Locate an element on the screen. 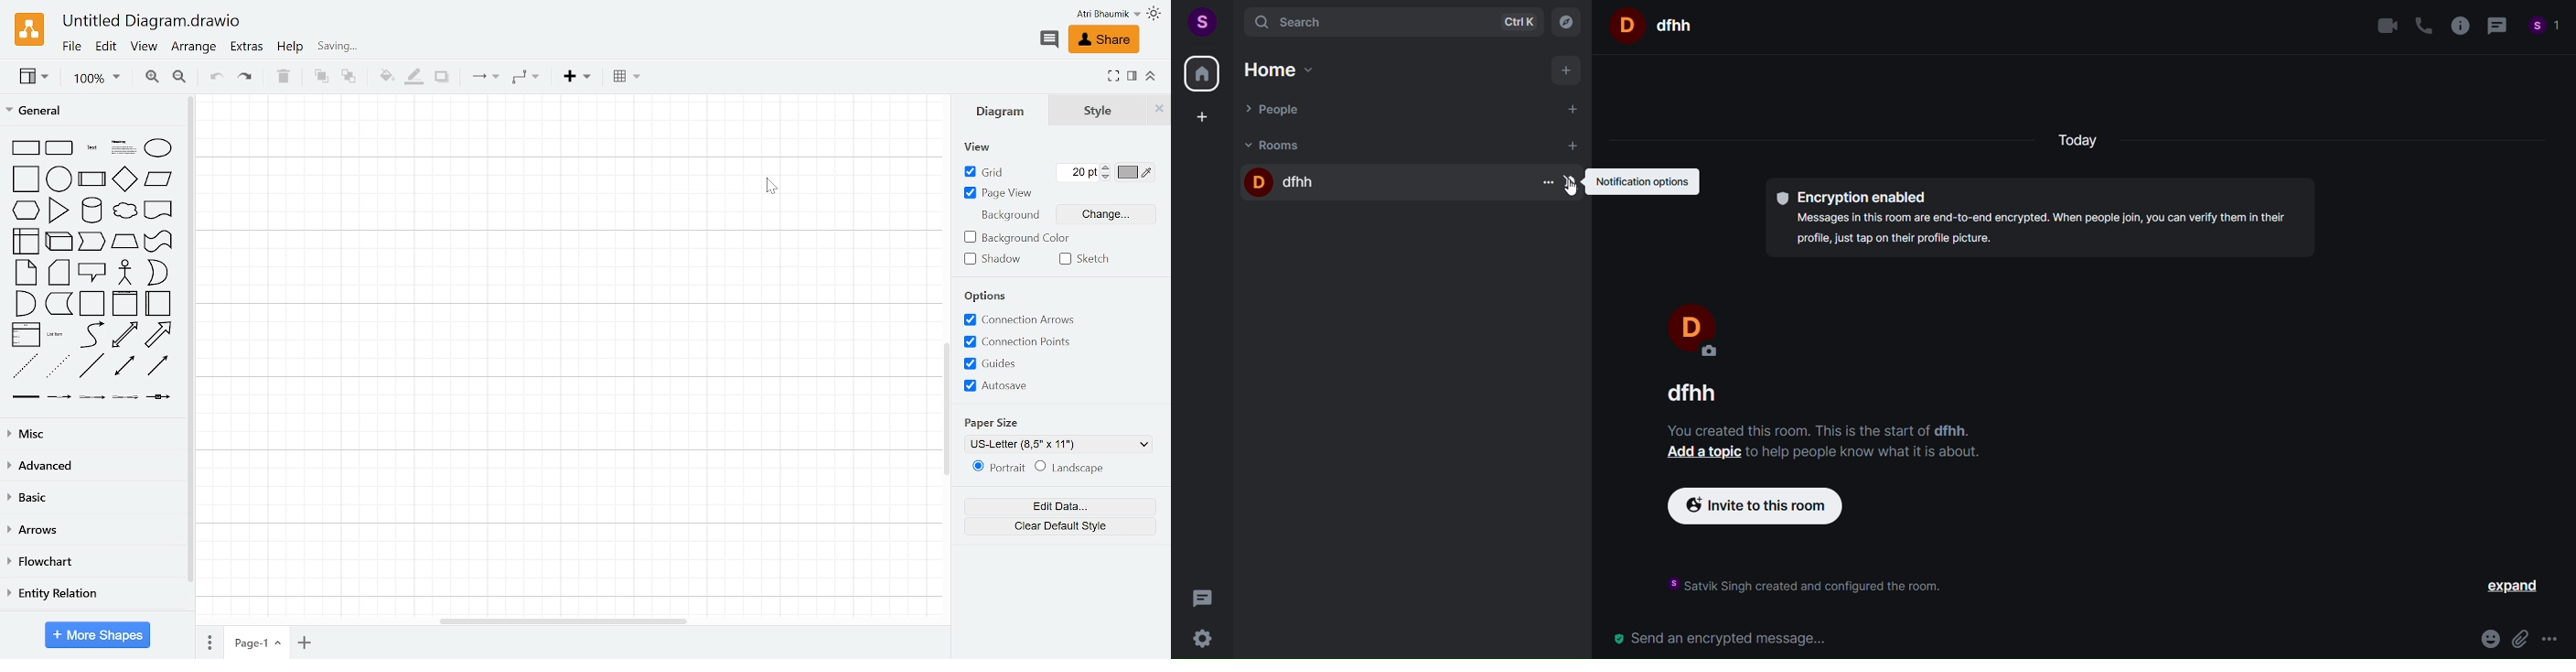  Sketch is located at coordinates (1083, 259).